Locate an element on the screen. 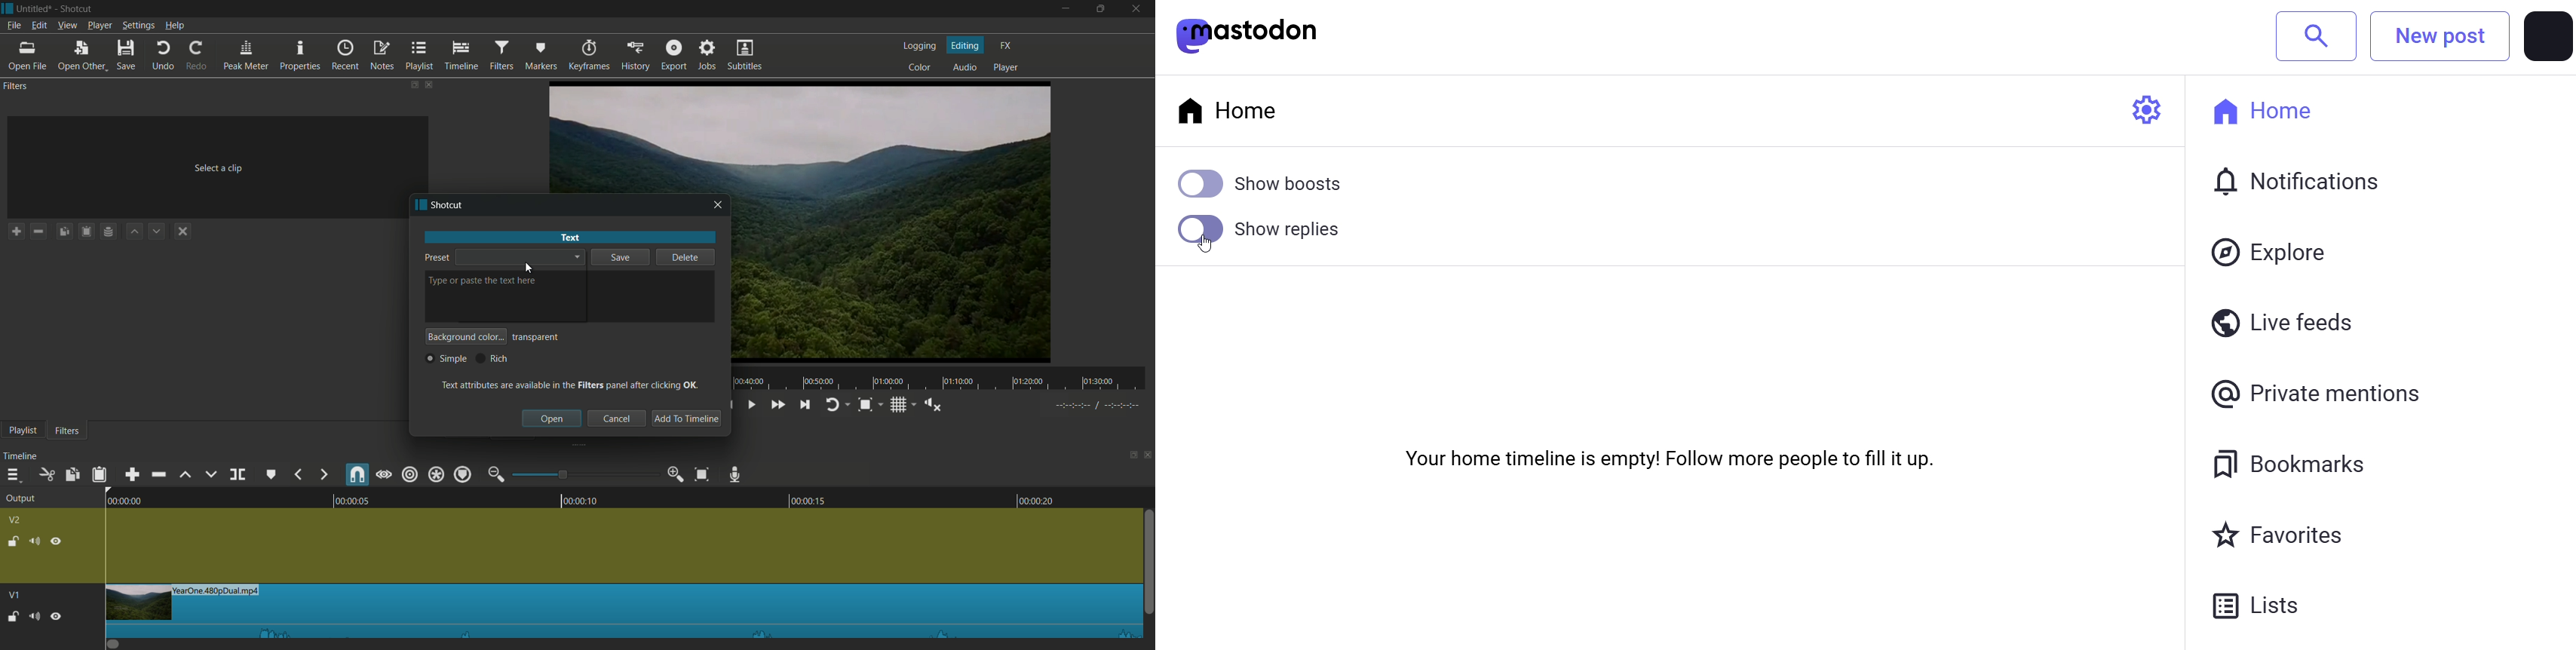  timeline is located at coordinates (461, 56).